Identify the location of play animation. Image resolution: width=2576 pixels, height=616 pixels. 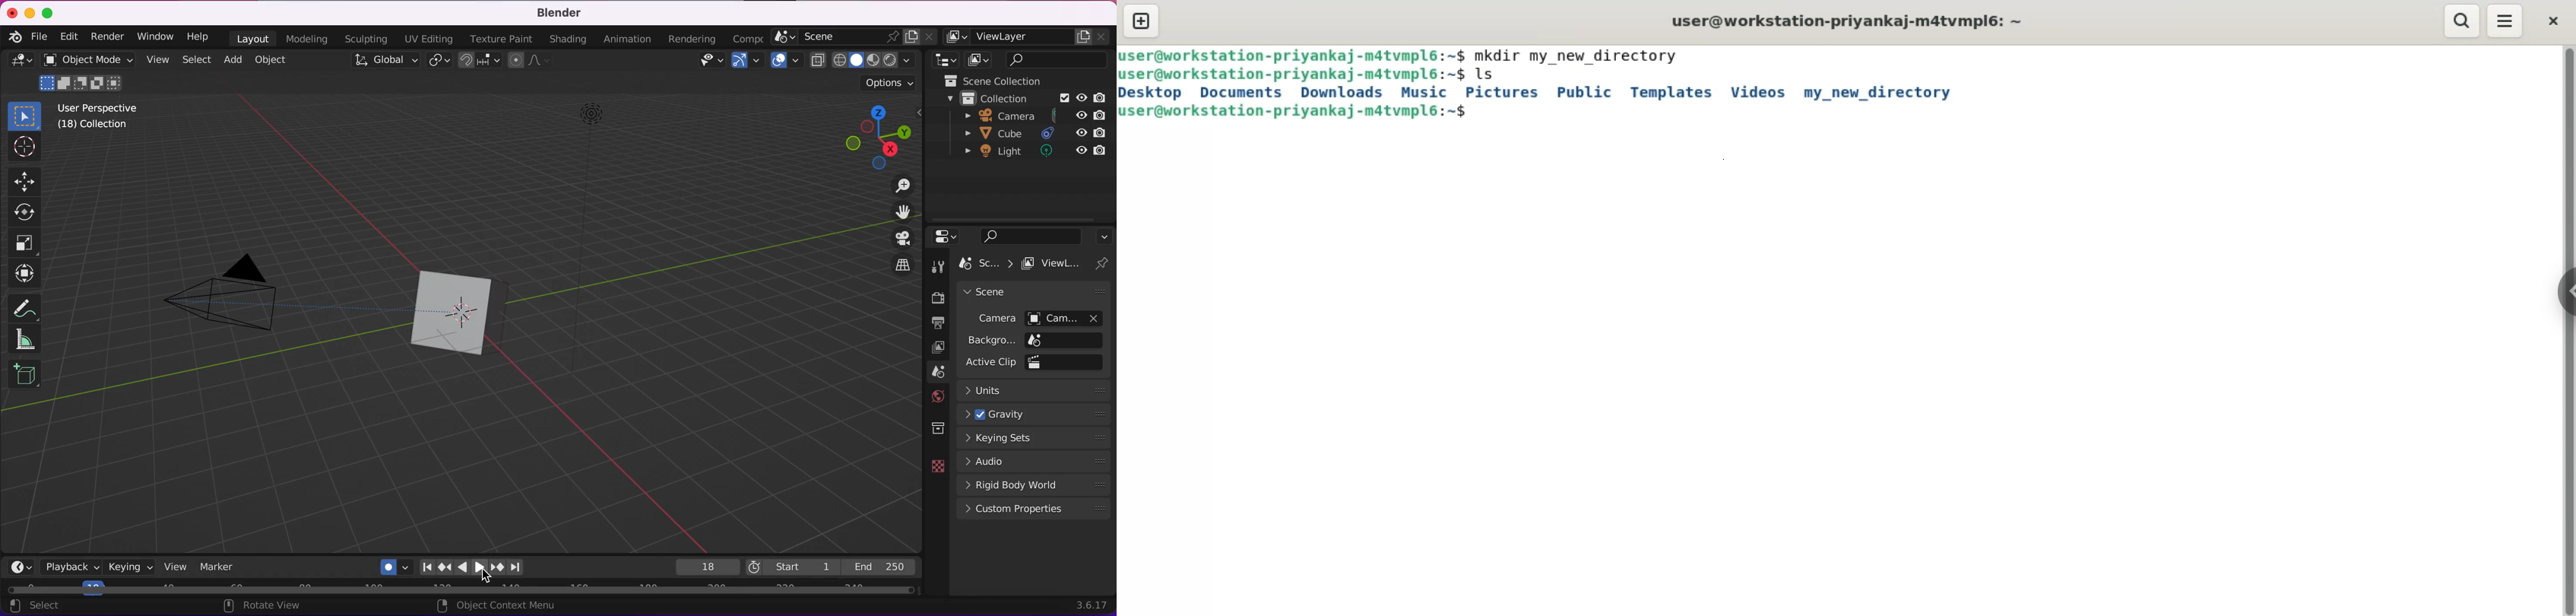
(479, 568).